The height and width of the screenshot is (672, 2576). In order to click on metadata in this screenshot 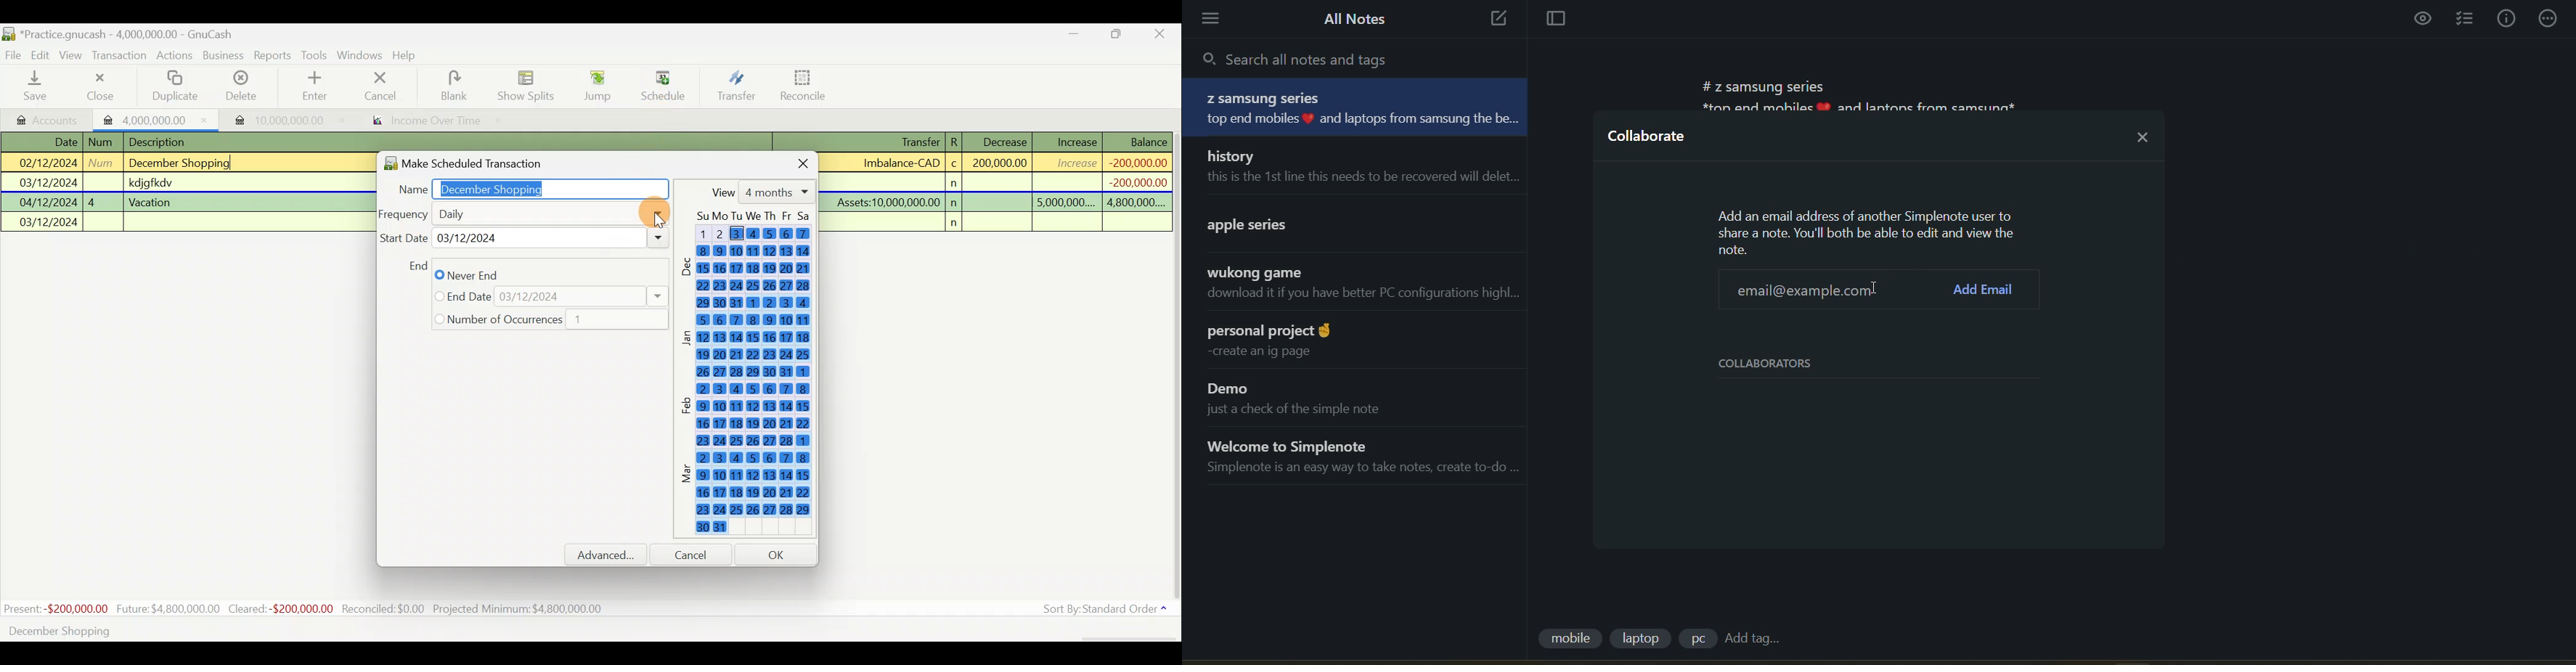, I will do `click(1870, 232)`.